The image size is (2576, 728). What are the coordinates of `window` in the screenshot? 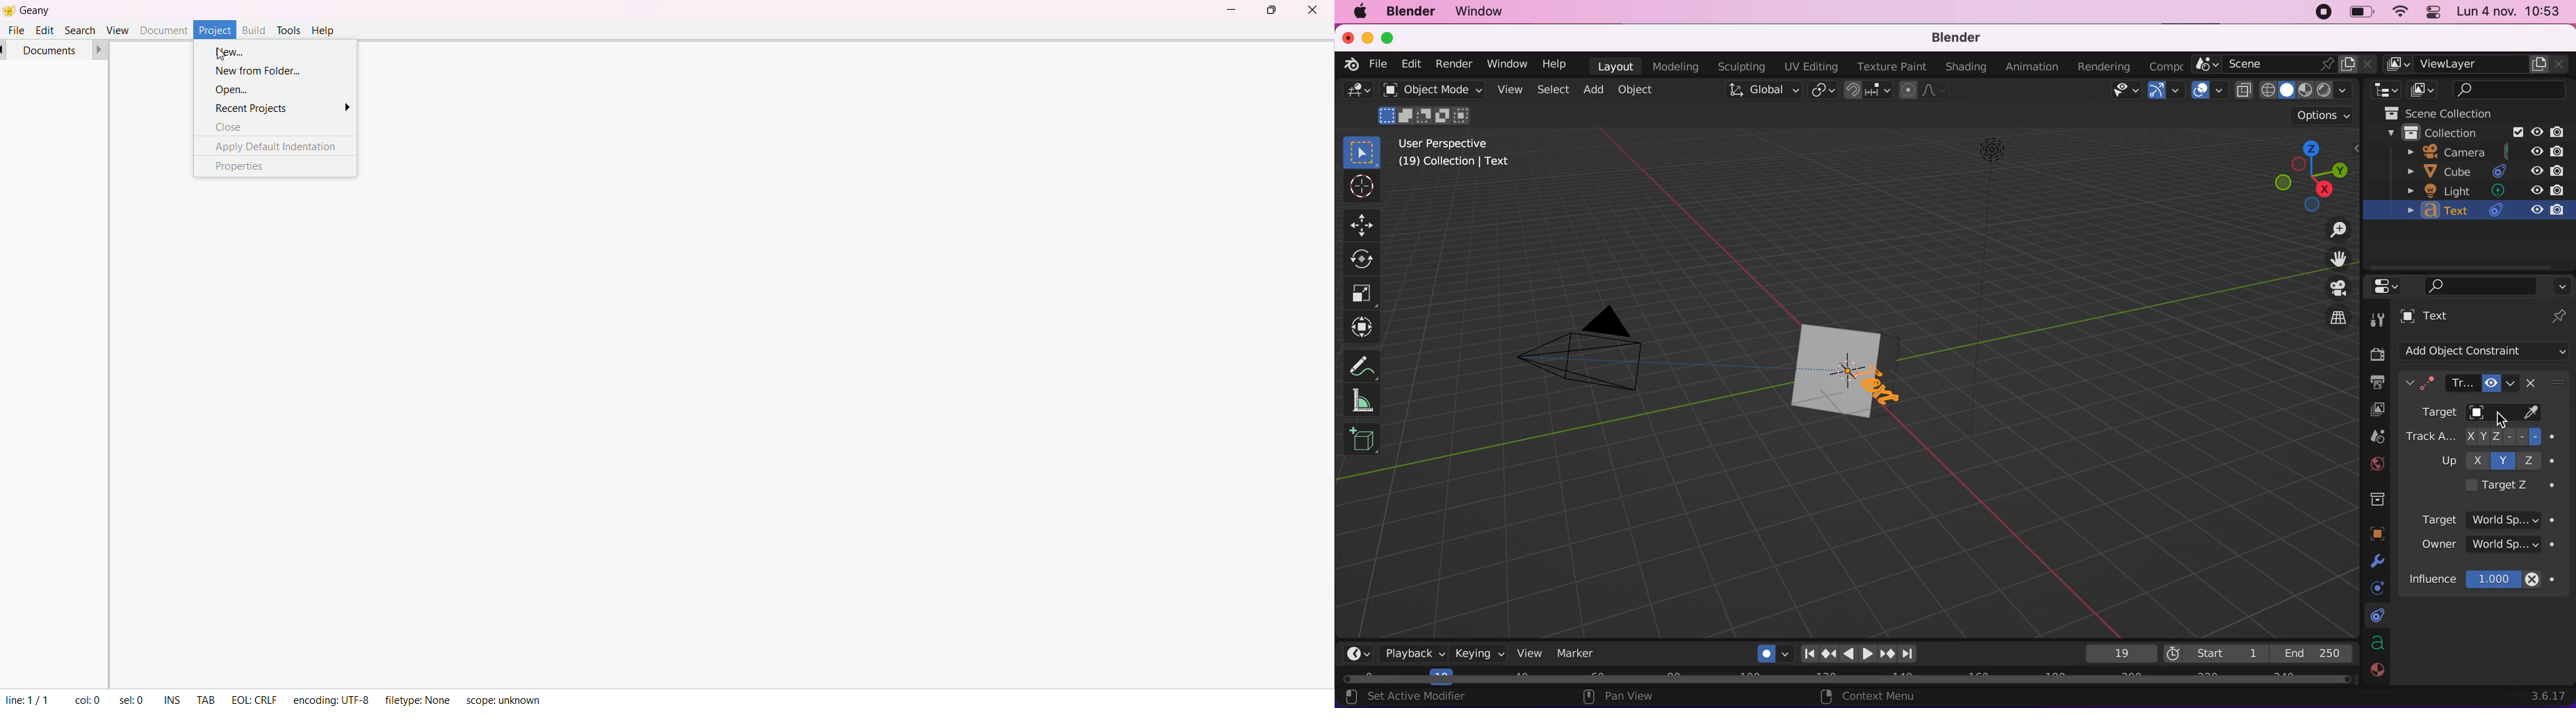 It's located at (1483, 11).